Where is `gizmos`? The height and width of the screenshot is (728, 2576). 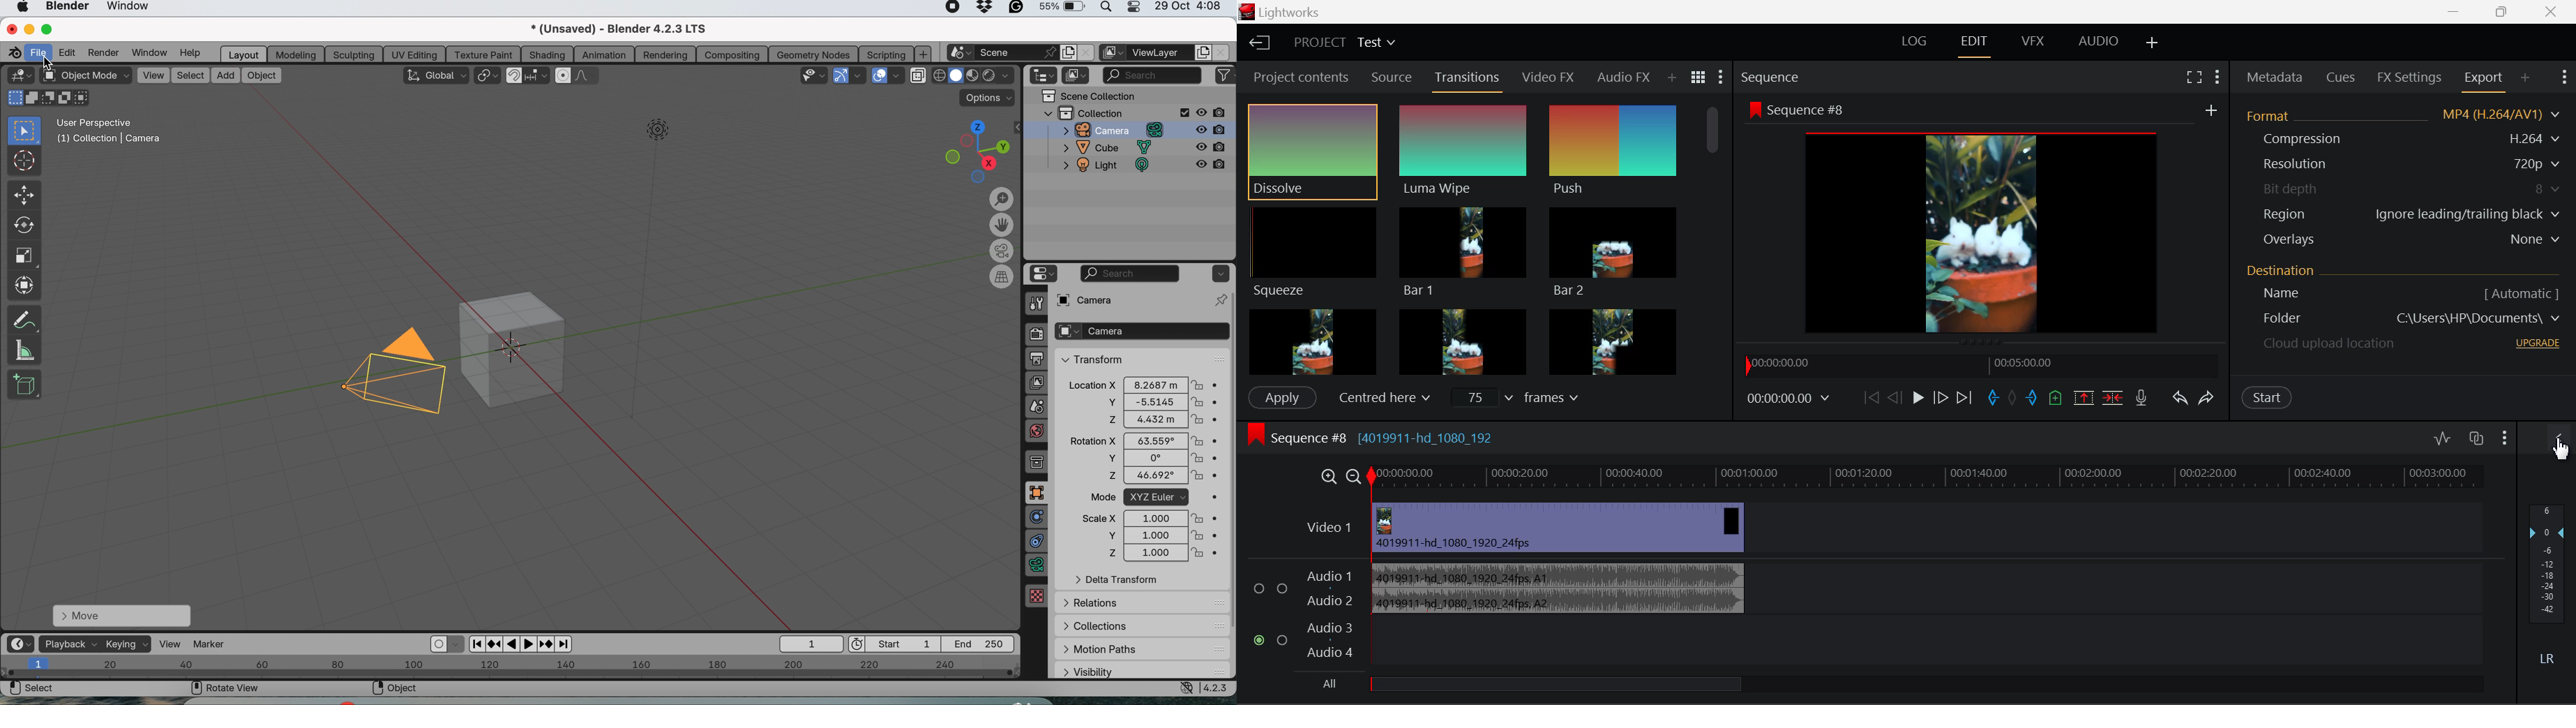 gizmos is located at coordinates (860, 76).